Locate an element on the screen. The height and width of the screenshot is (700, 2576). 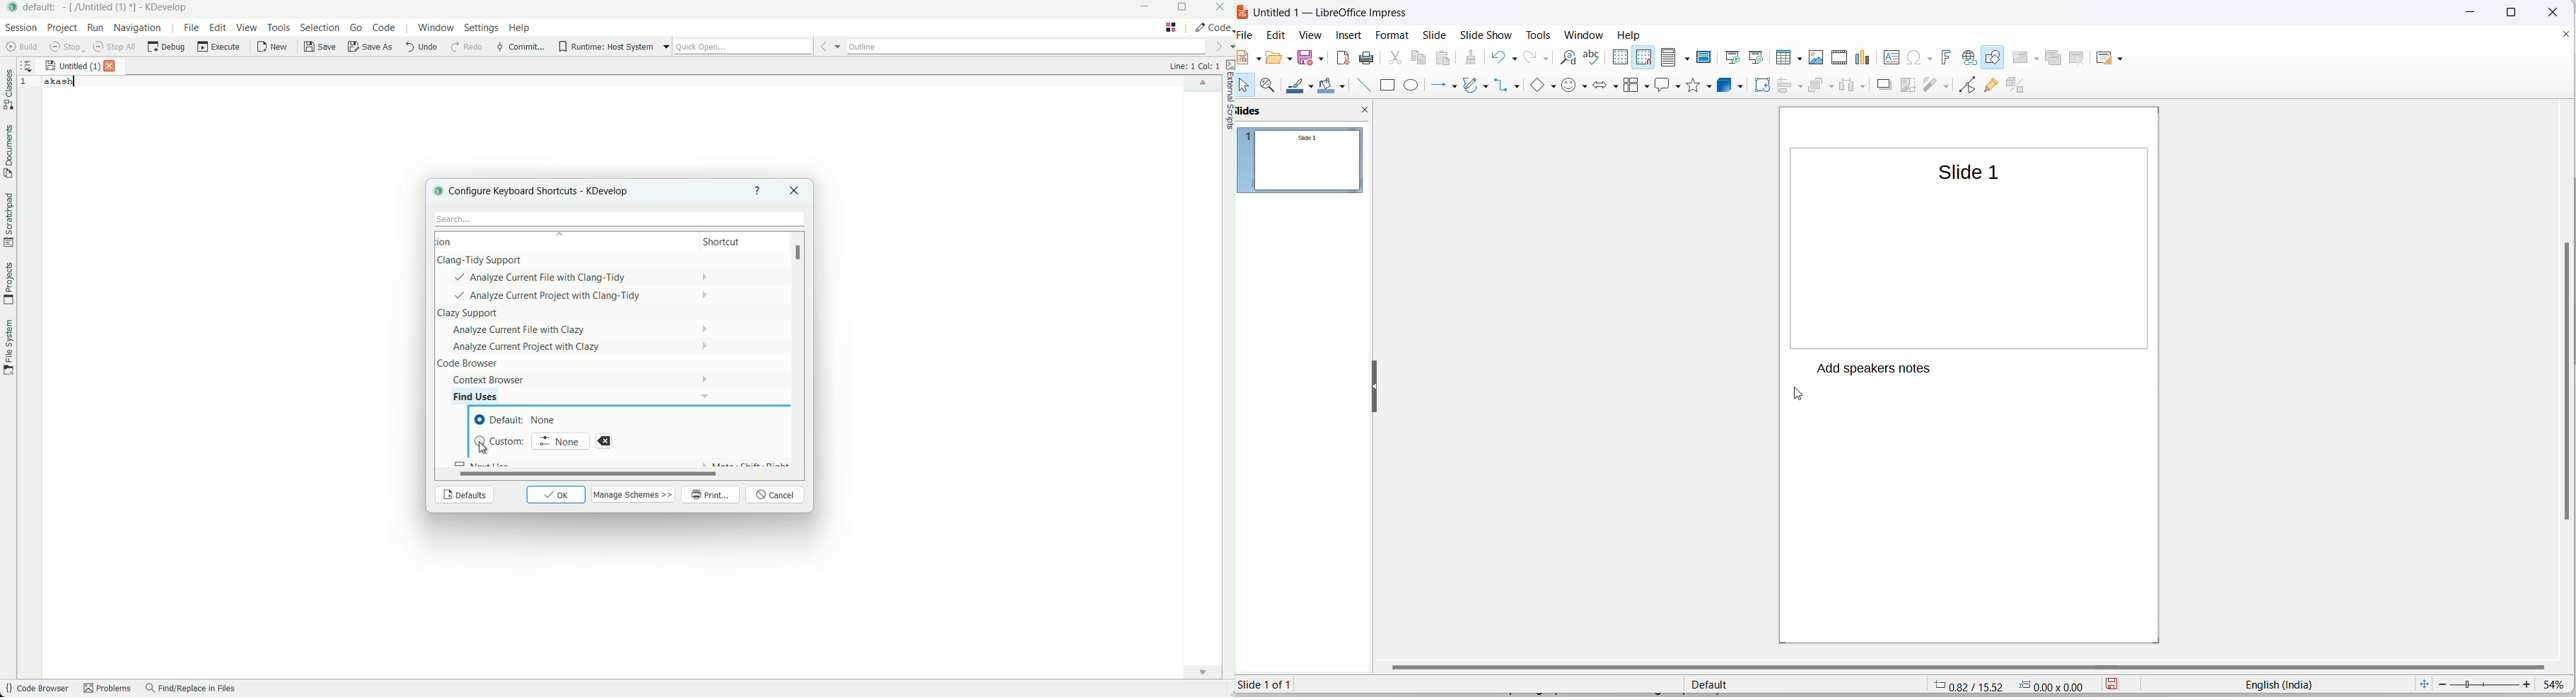
select is located at coordinates (1246, 88).